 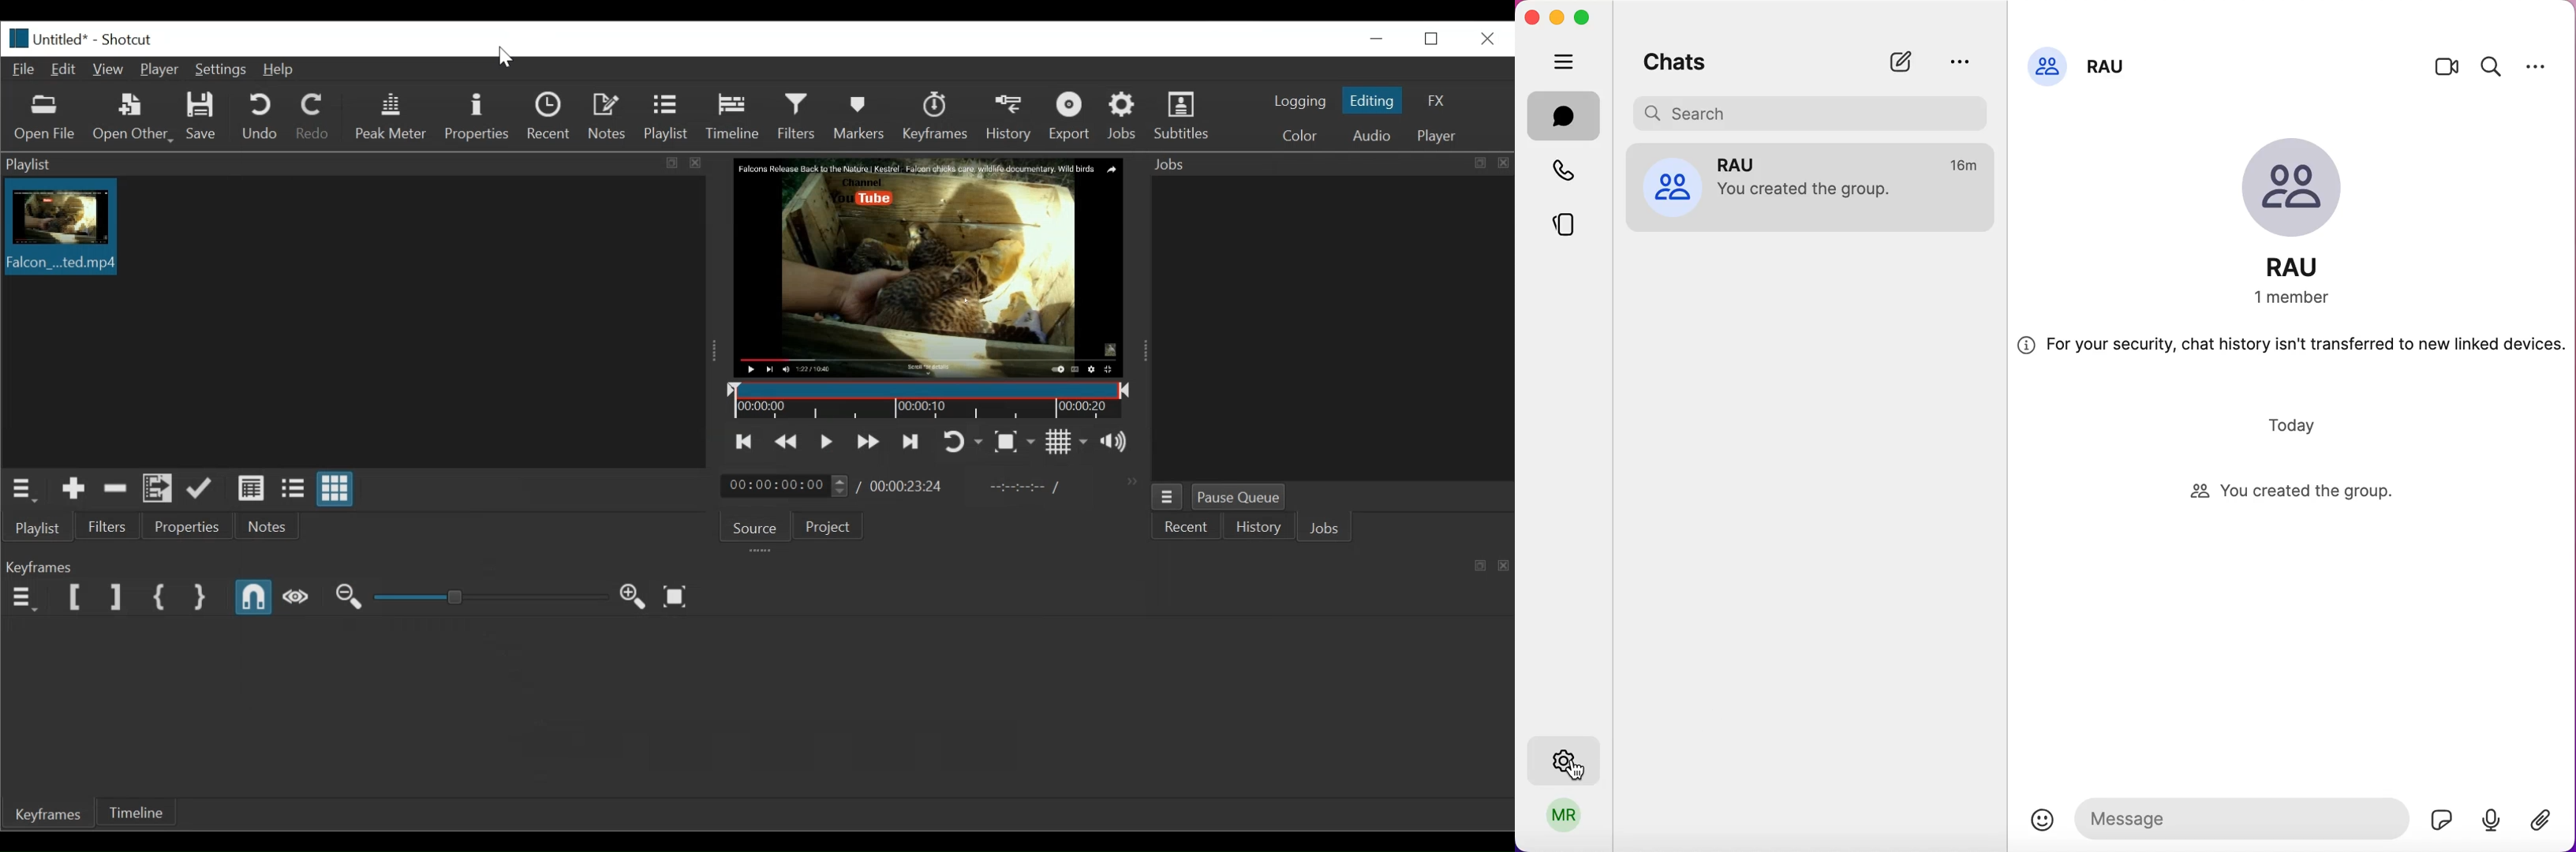 I want to click on Update, so click(x=200, y=490).